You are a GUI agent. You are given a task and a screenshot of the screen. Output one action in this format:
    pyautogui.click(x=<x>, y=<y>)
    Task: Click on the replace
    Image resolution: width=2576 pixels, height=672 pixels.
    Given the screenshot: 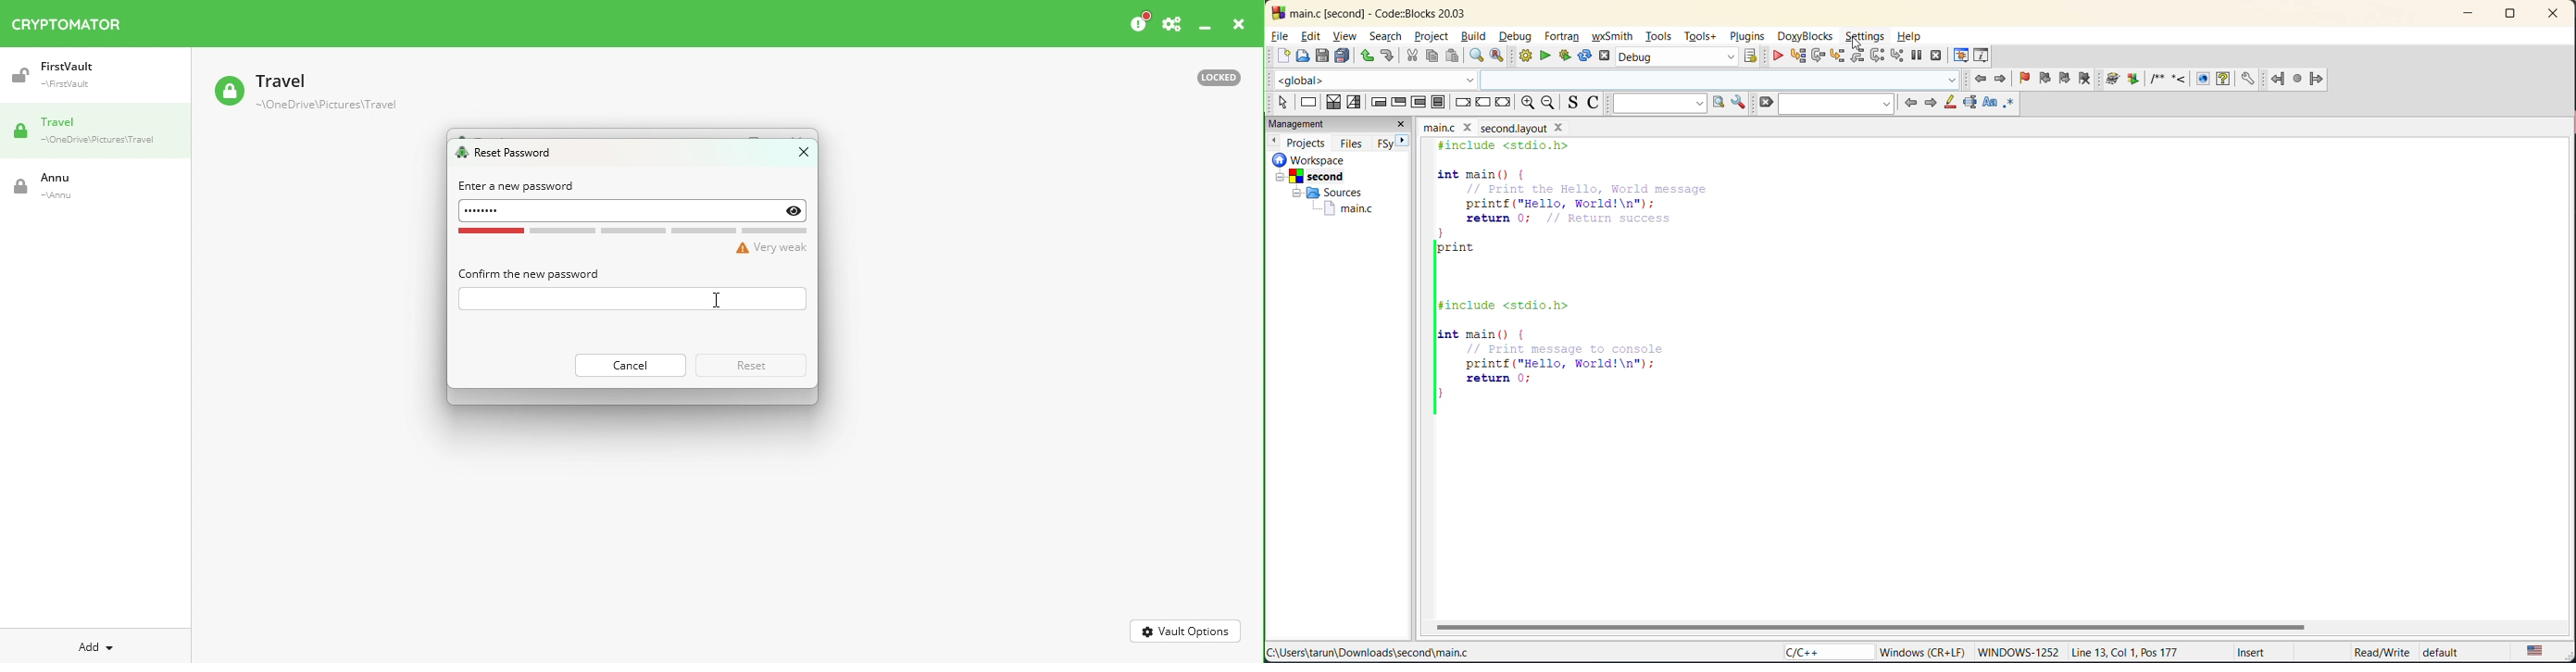 What is the action you would take?
    pyautogui.click(x=1503, y=57)
    